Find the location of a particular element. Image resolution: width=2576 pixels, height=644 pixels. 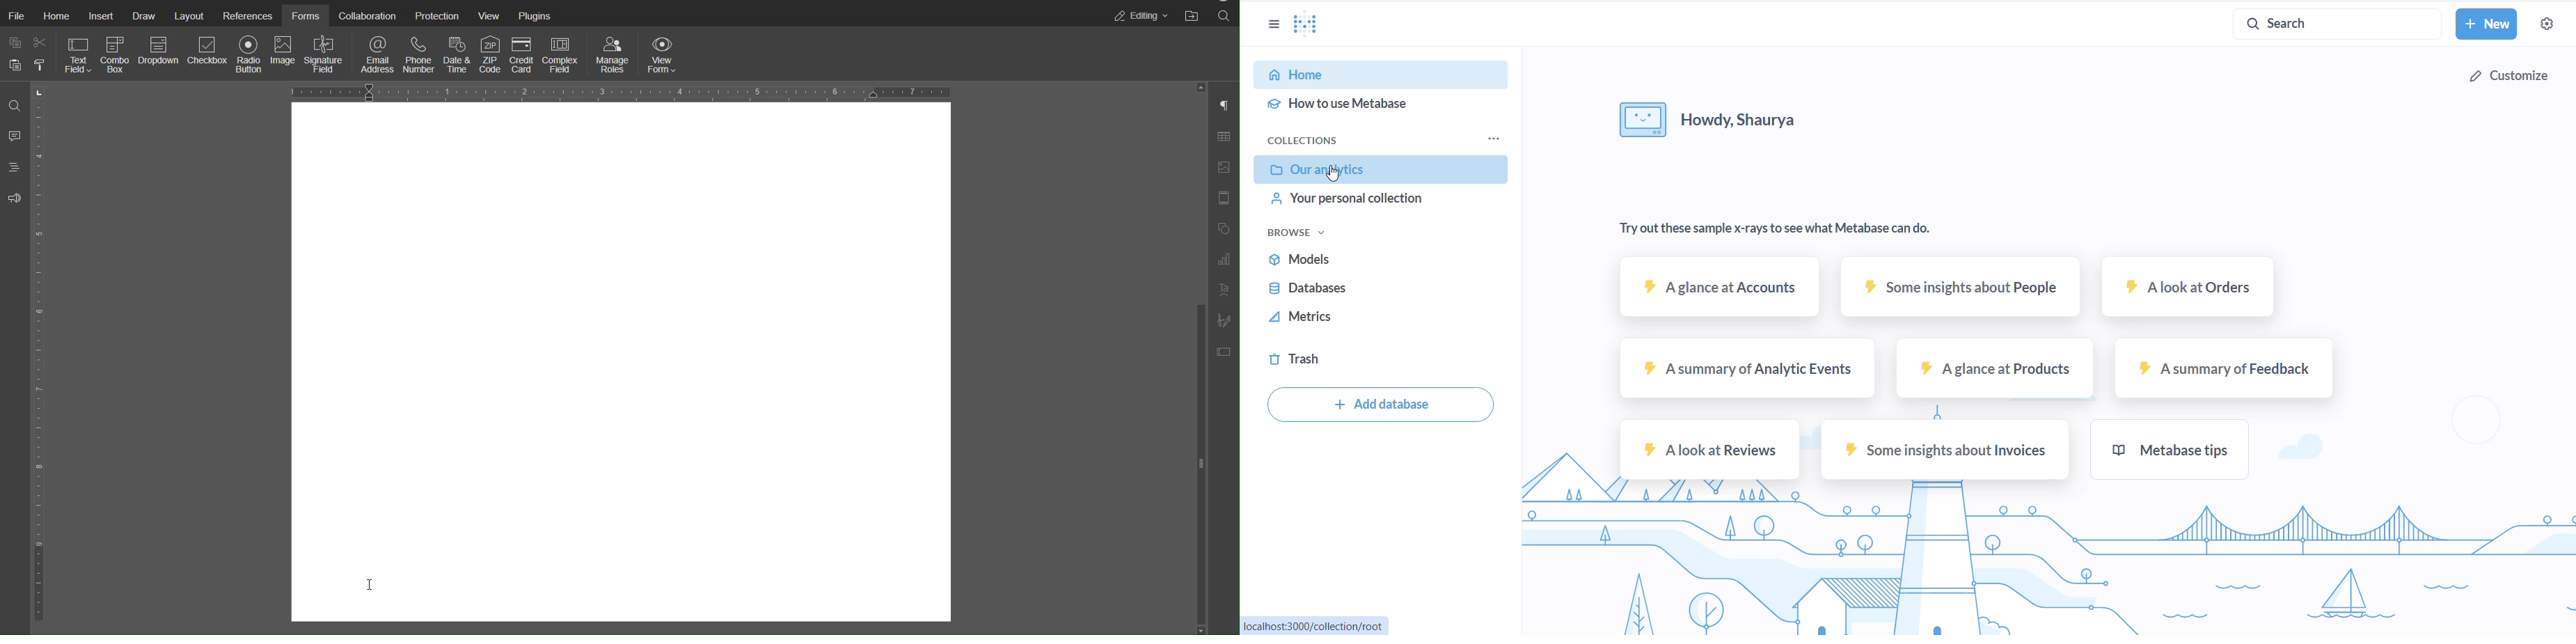

Forms is located at coordinates (304, 14).